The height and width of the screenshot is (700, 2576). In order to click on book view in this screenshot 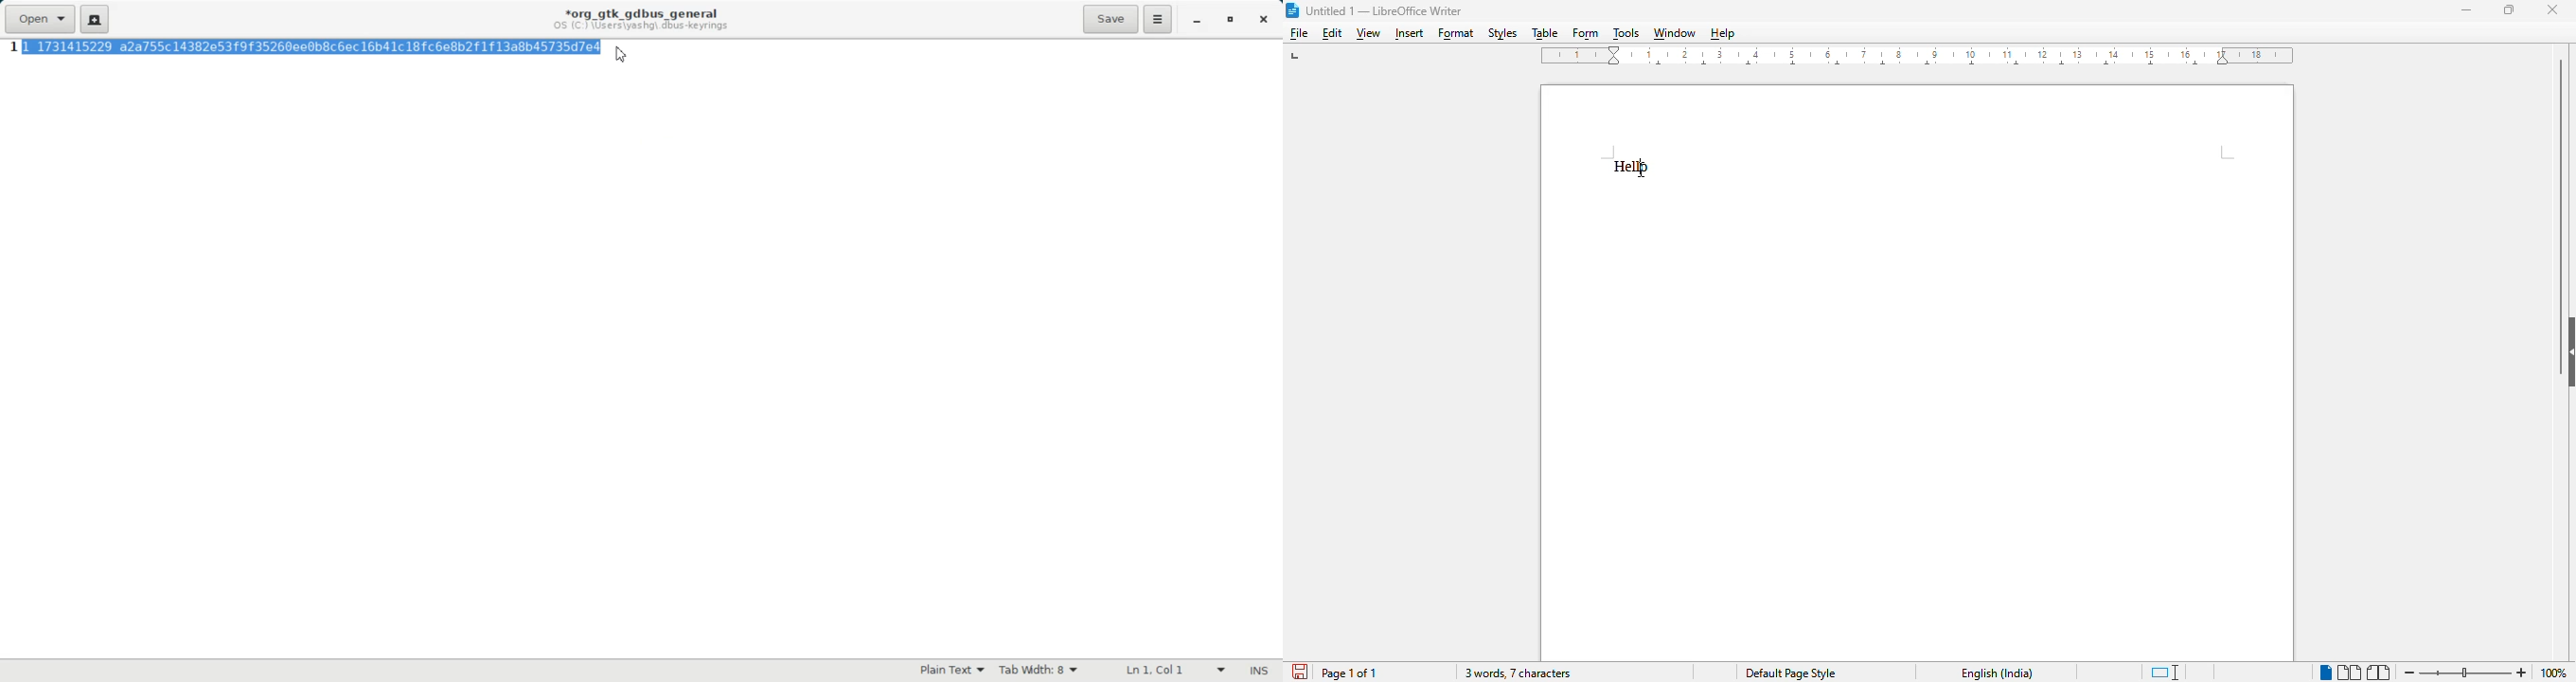, I will do `click(2379, 673)`.